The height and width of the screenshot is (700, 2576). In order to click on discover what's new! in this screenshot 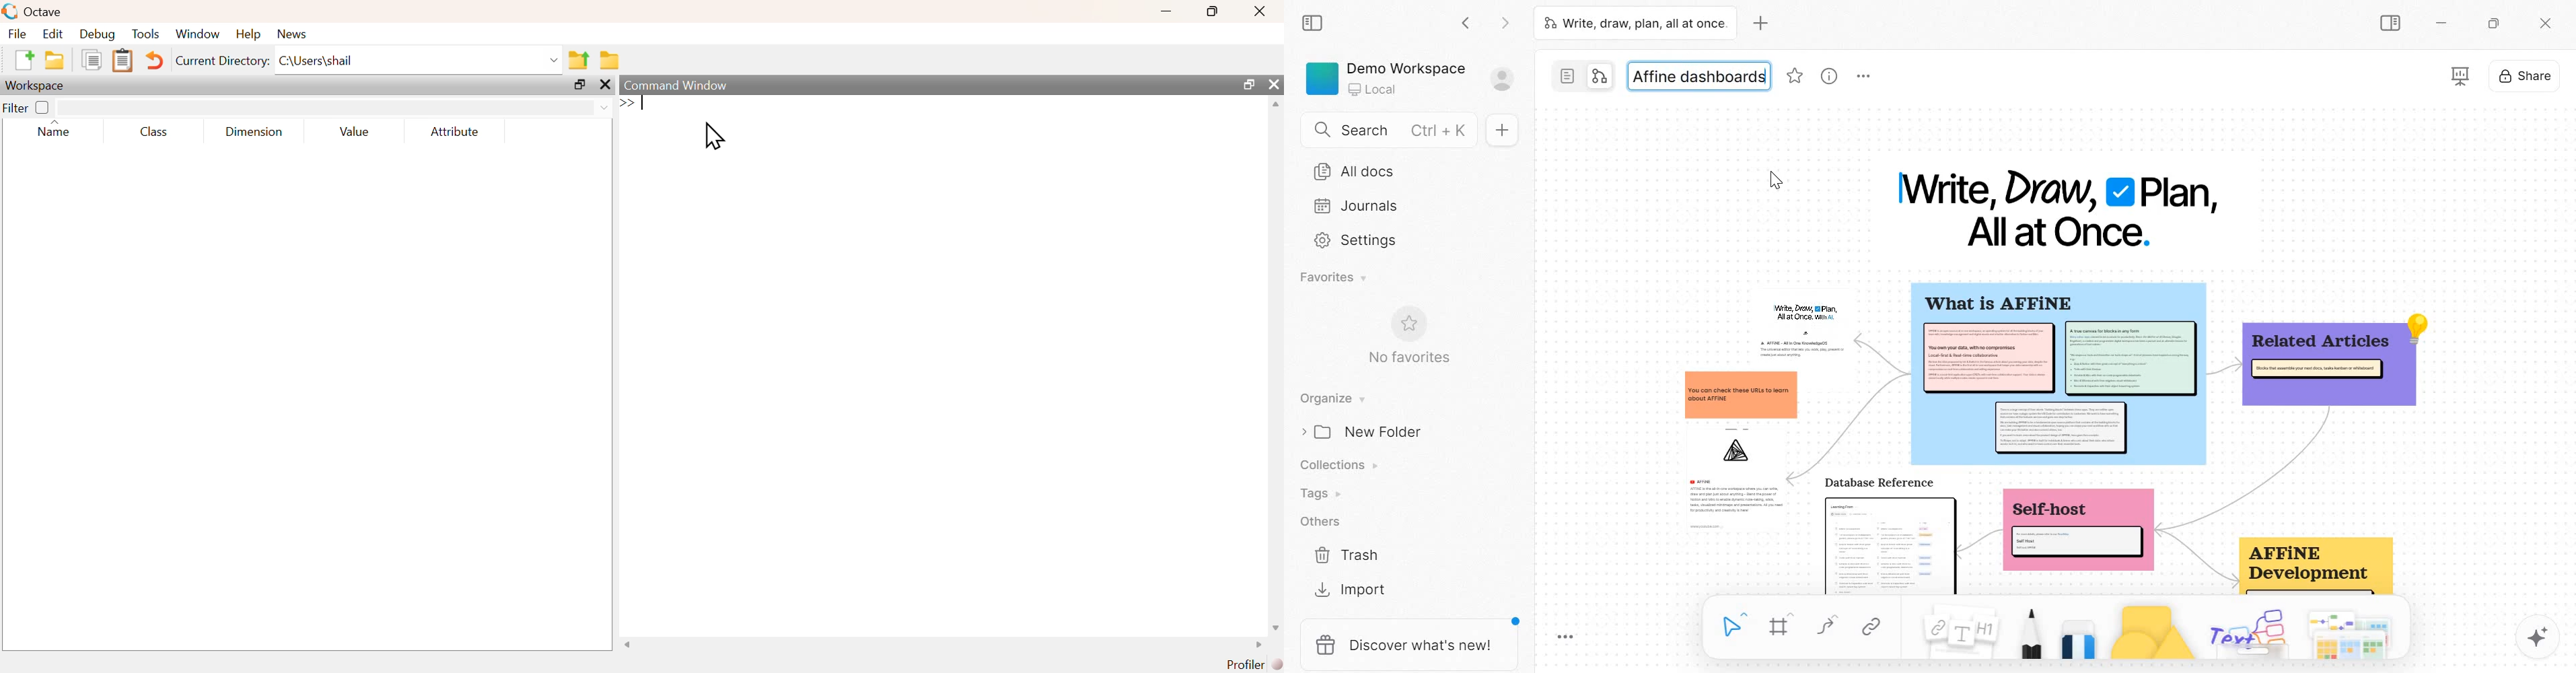, I will do `click(1408, 645)`.